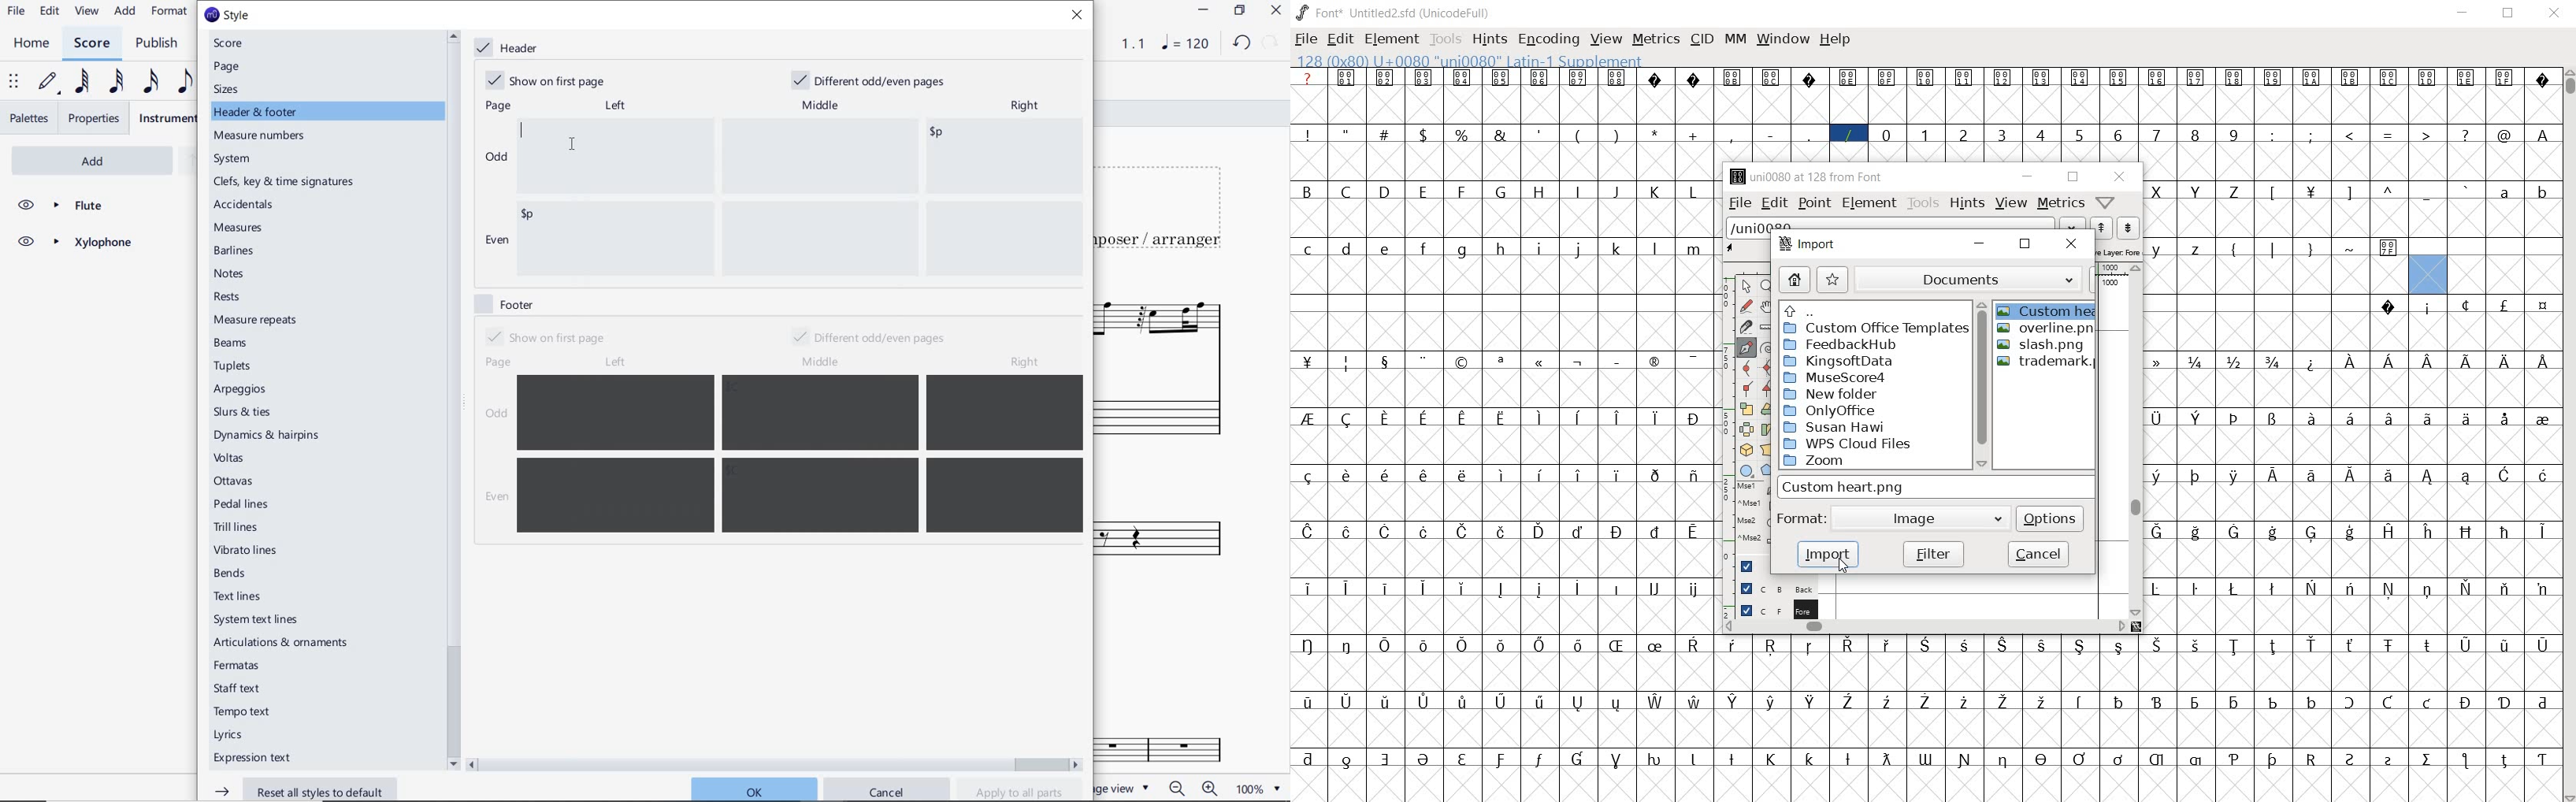 This screenshot has height=812, width=2576. I want to click on hints, so click(1965, 202).